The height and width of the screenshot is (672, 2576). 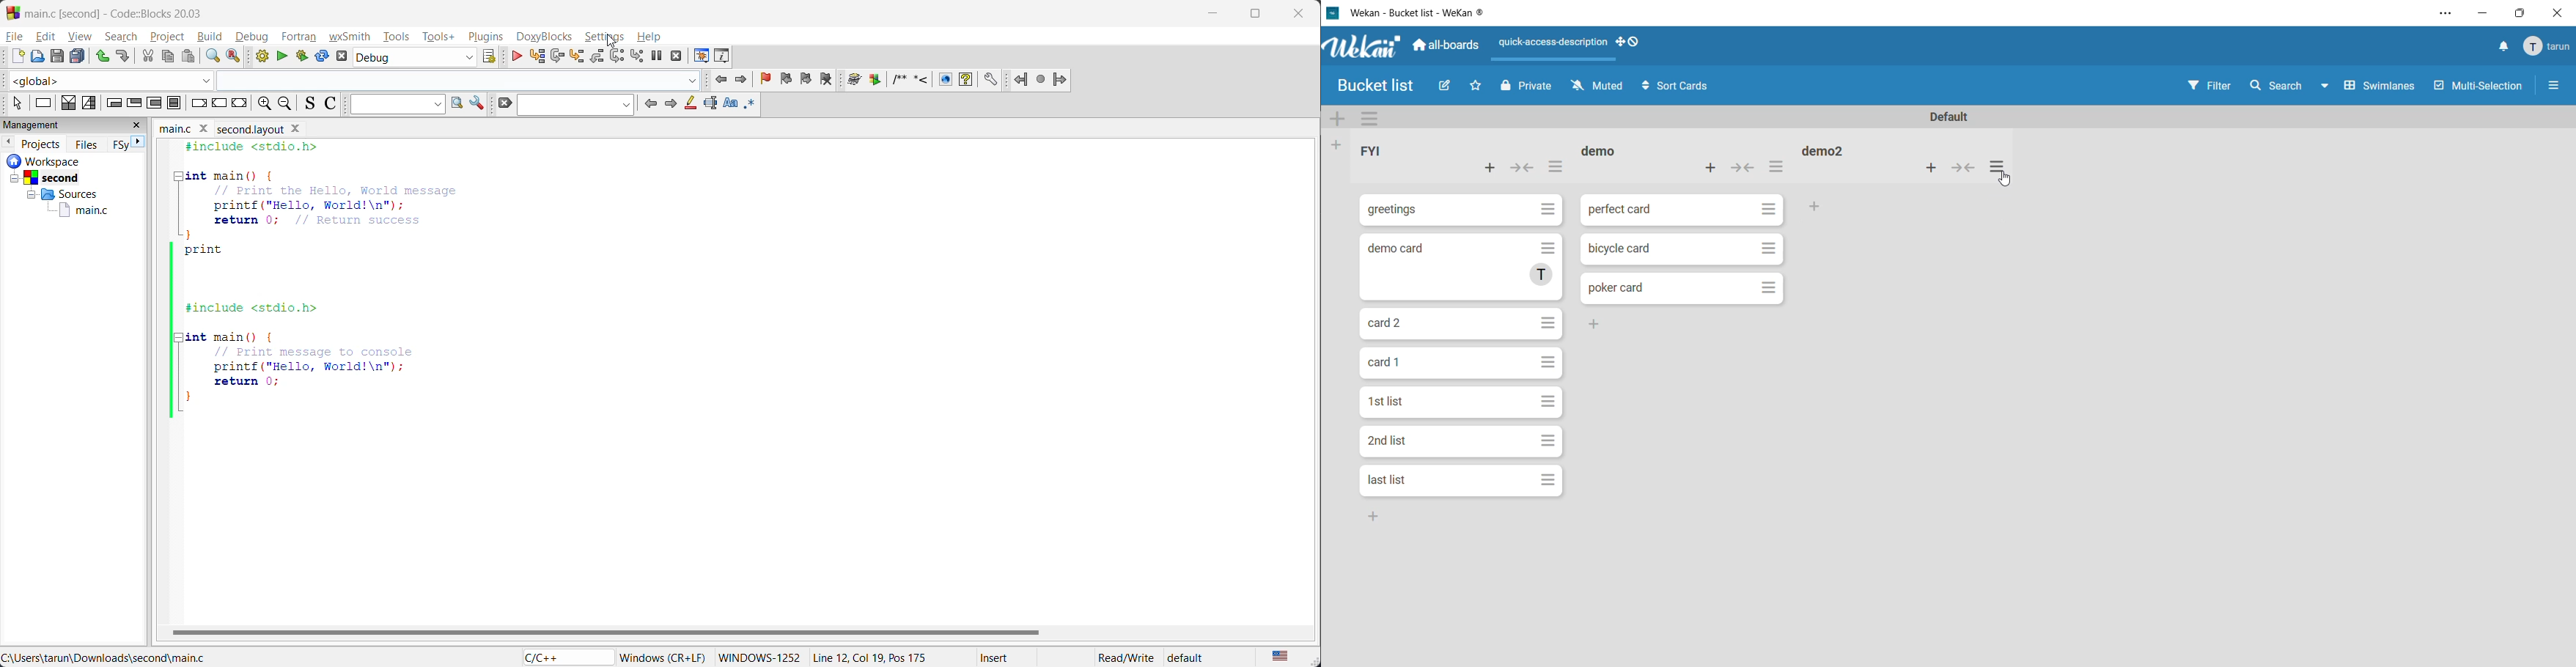 What do you see at coordinates (559, 657) in the screenshot?
I see `language` at bounding box center [559, 657].